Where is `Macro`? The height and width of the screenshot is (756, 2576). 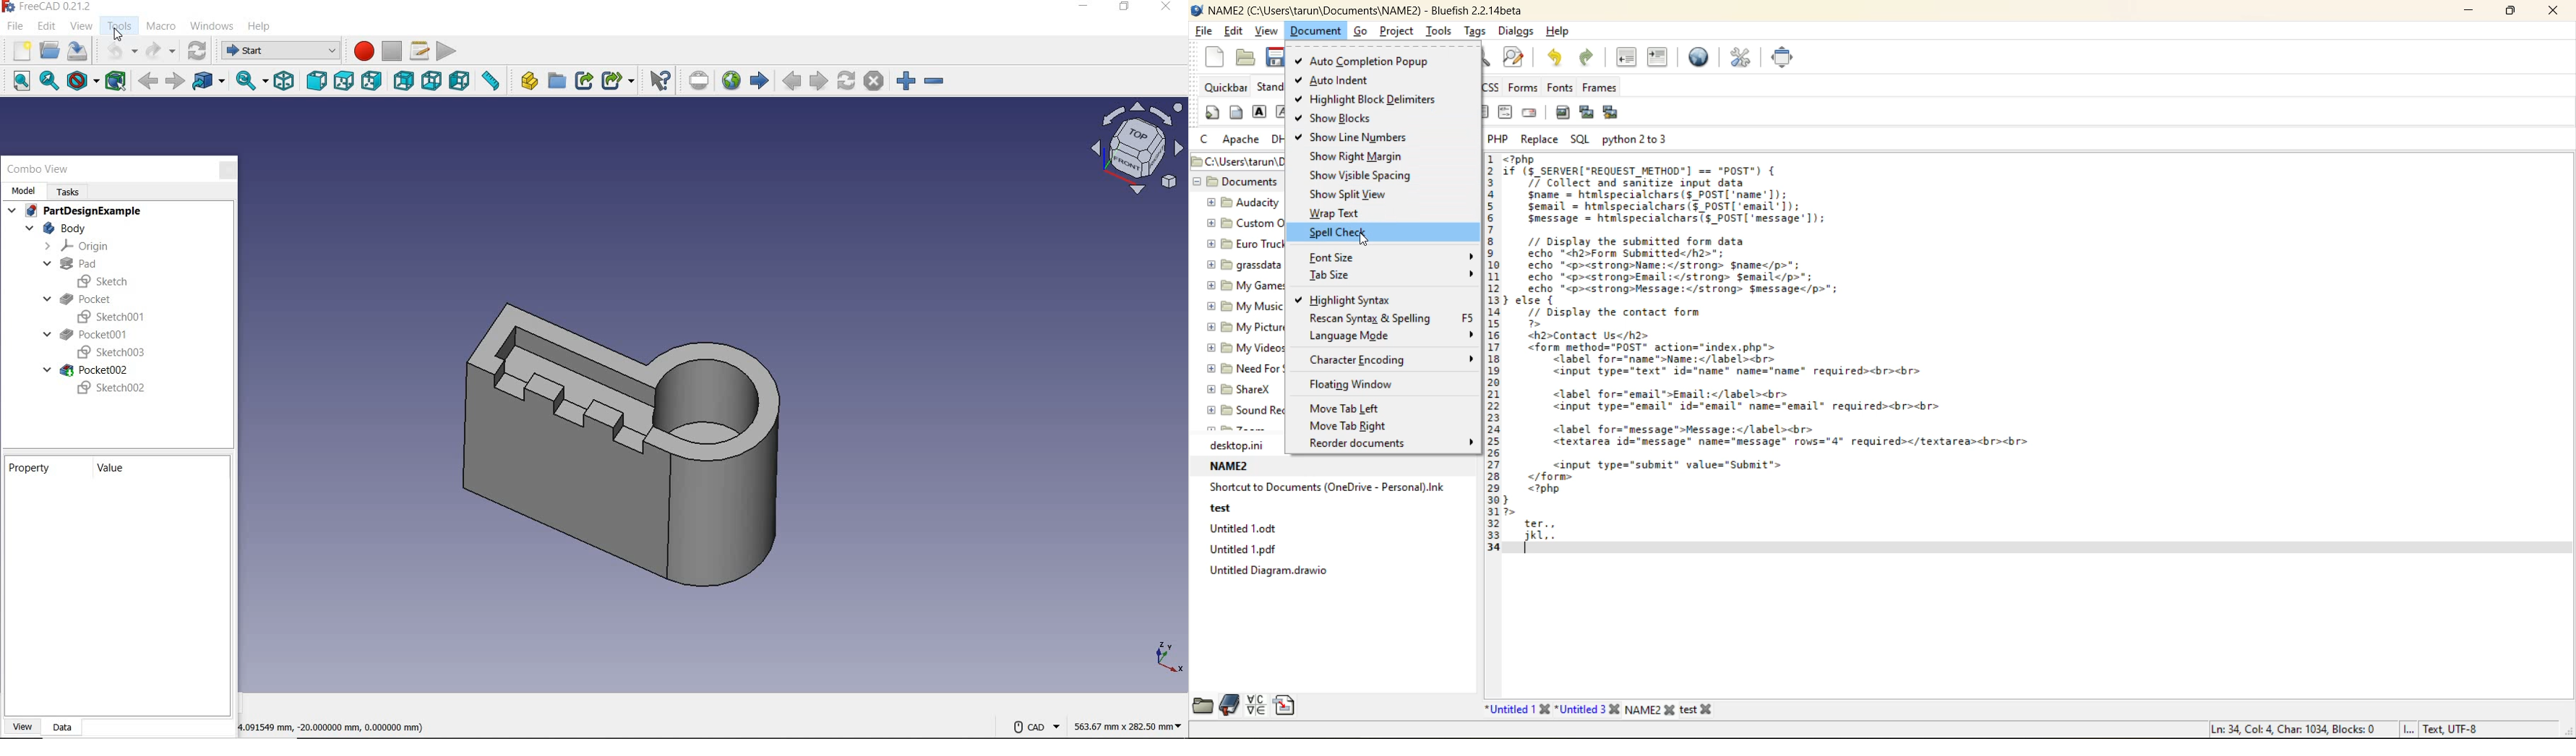
Macro is located at coordinates (161, 24).